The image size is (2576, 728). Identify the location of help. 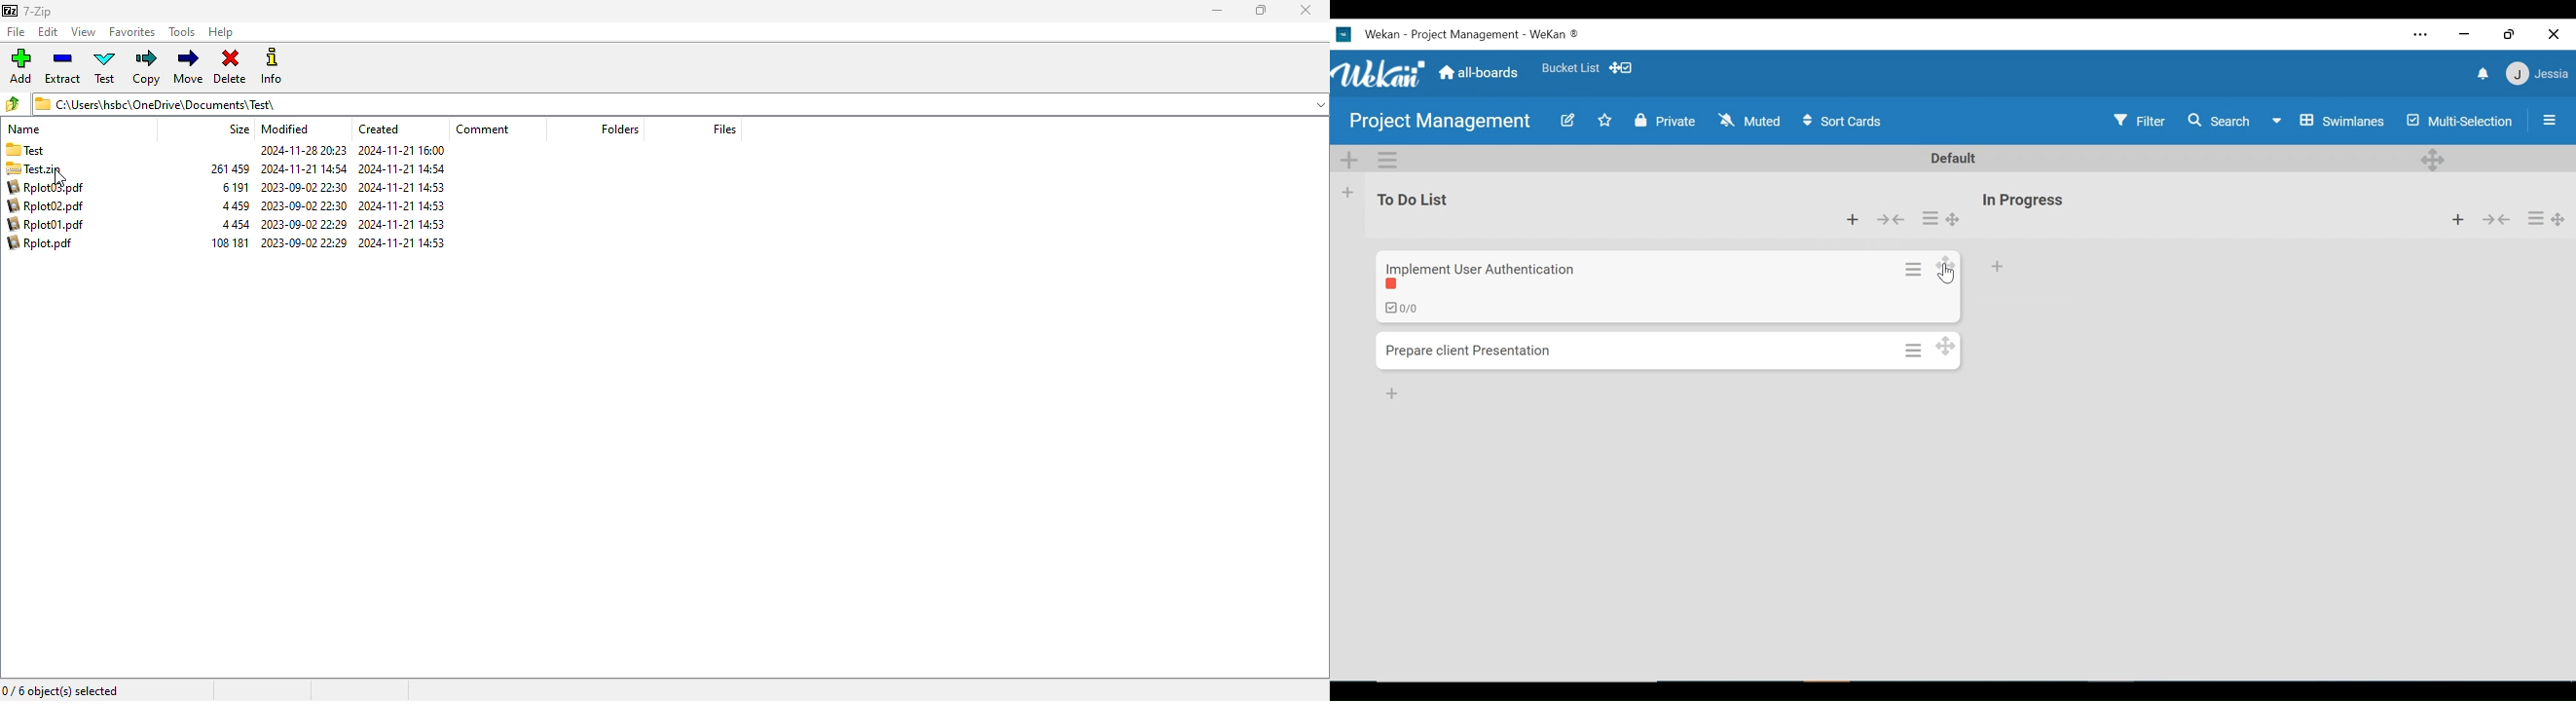
(222, 32).